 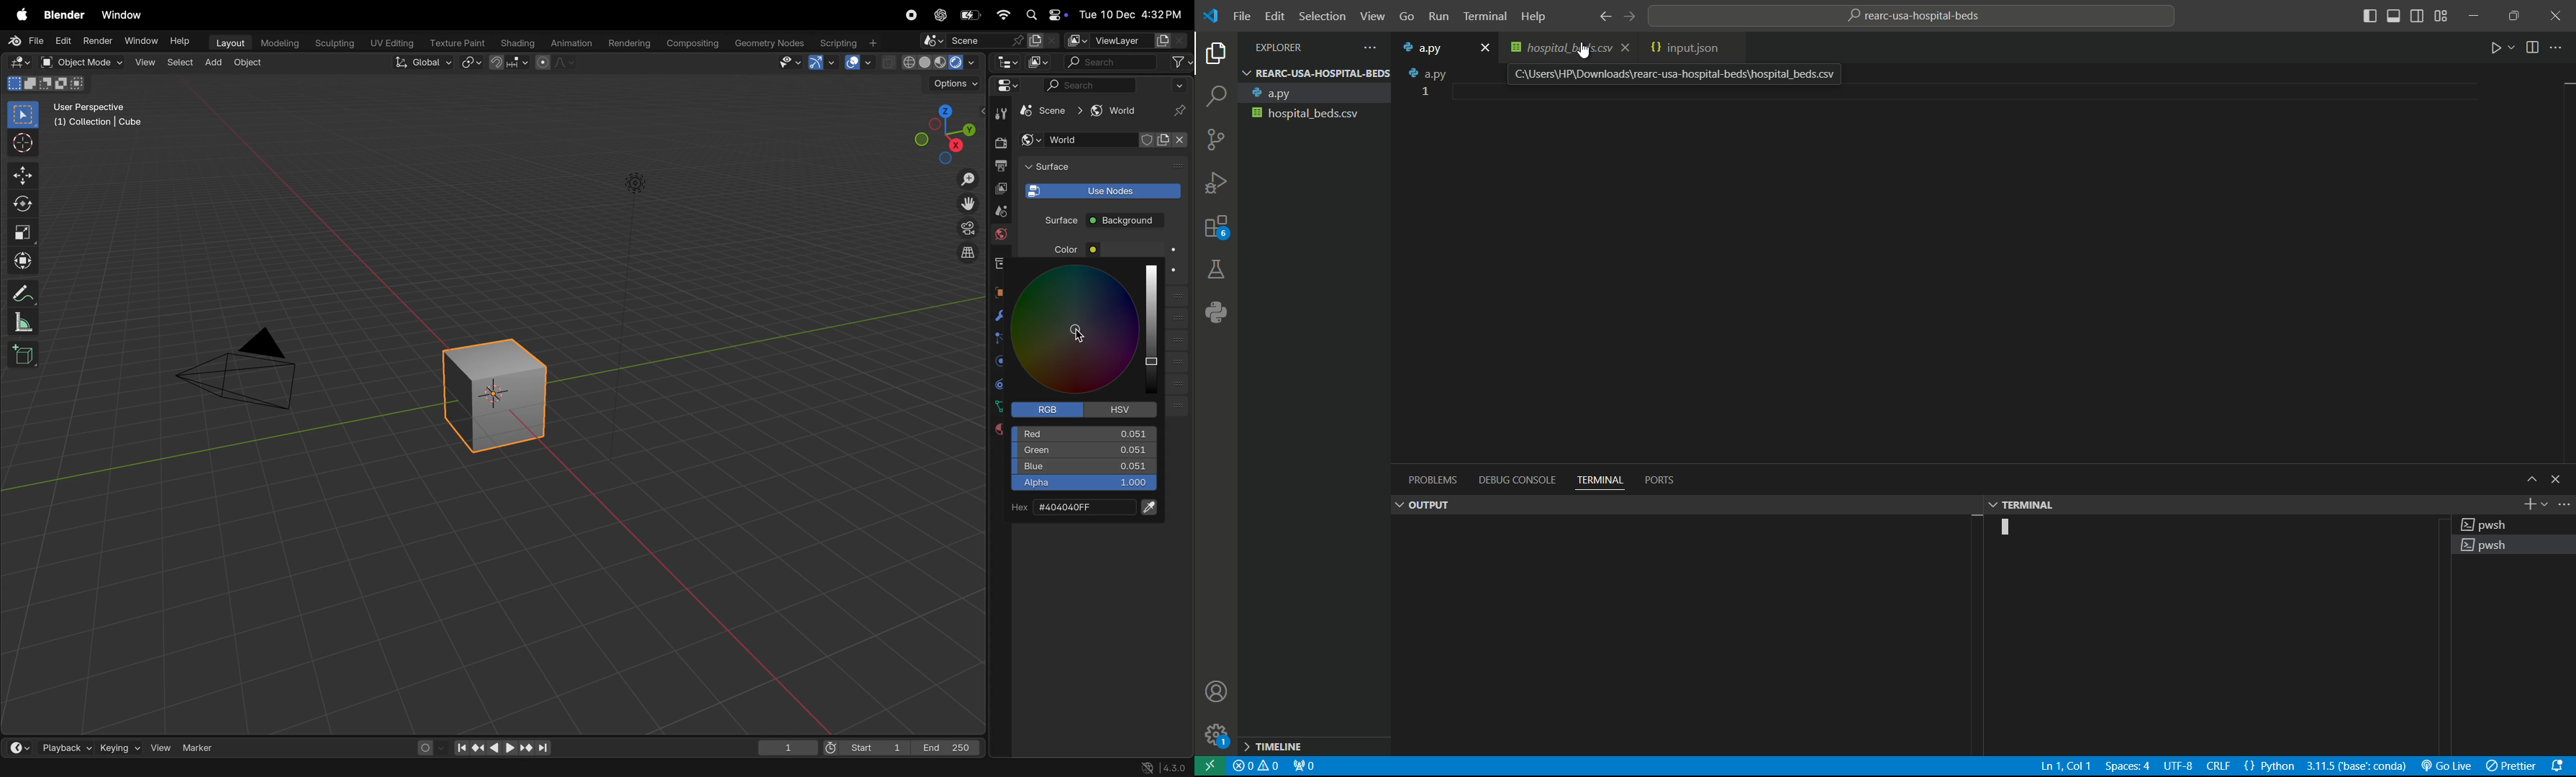 I want to click on record, so click(x=914, y=17).